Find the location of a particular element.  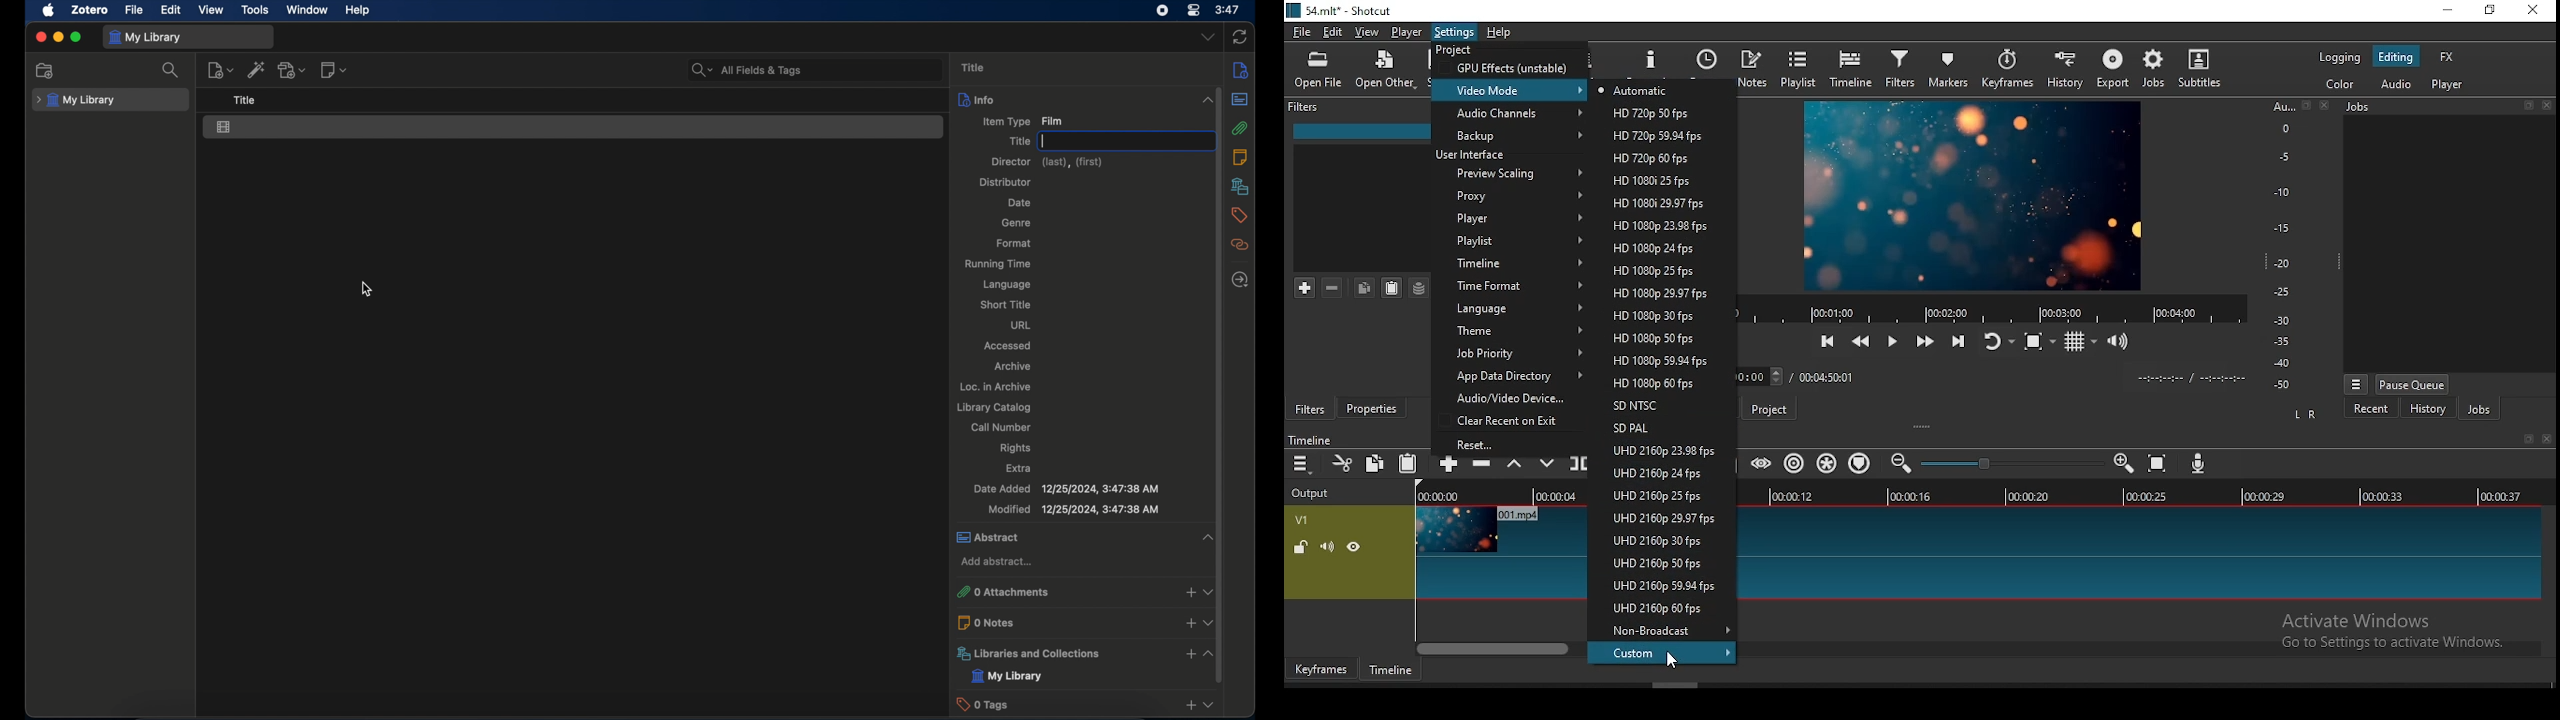

L R is located at coordinates (2307, 415).